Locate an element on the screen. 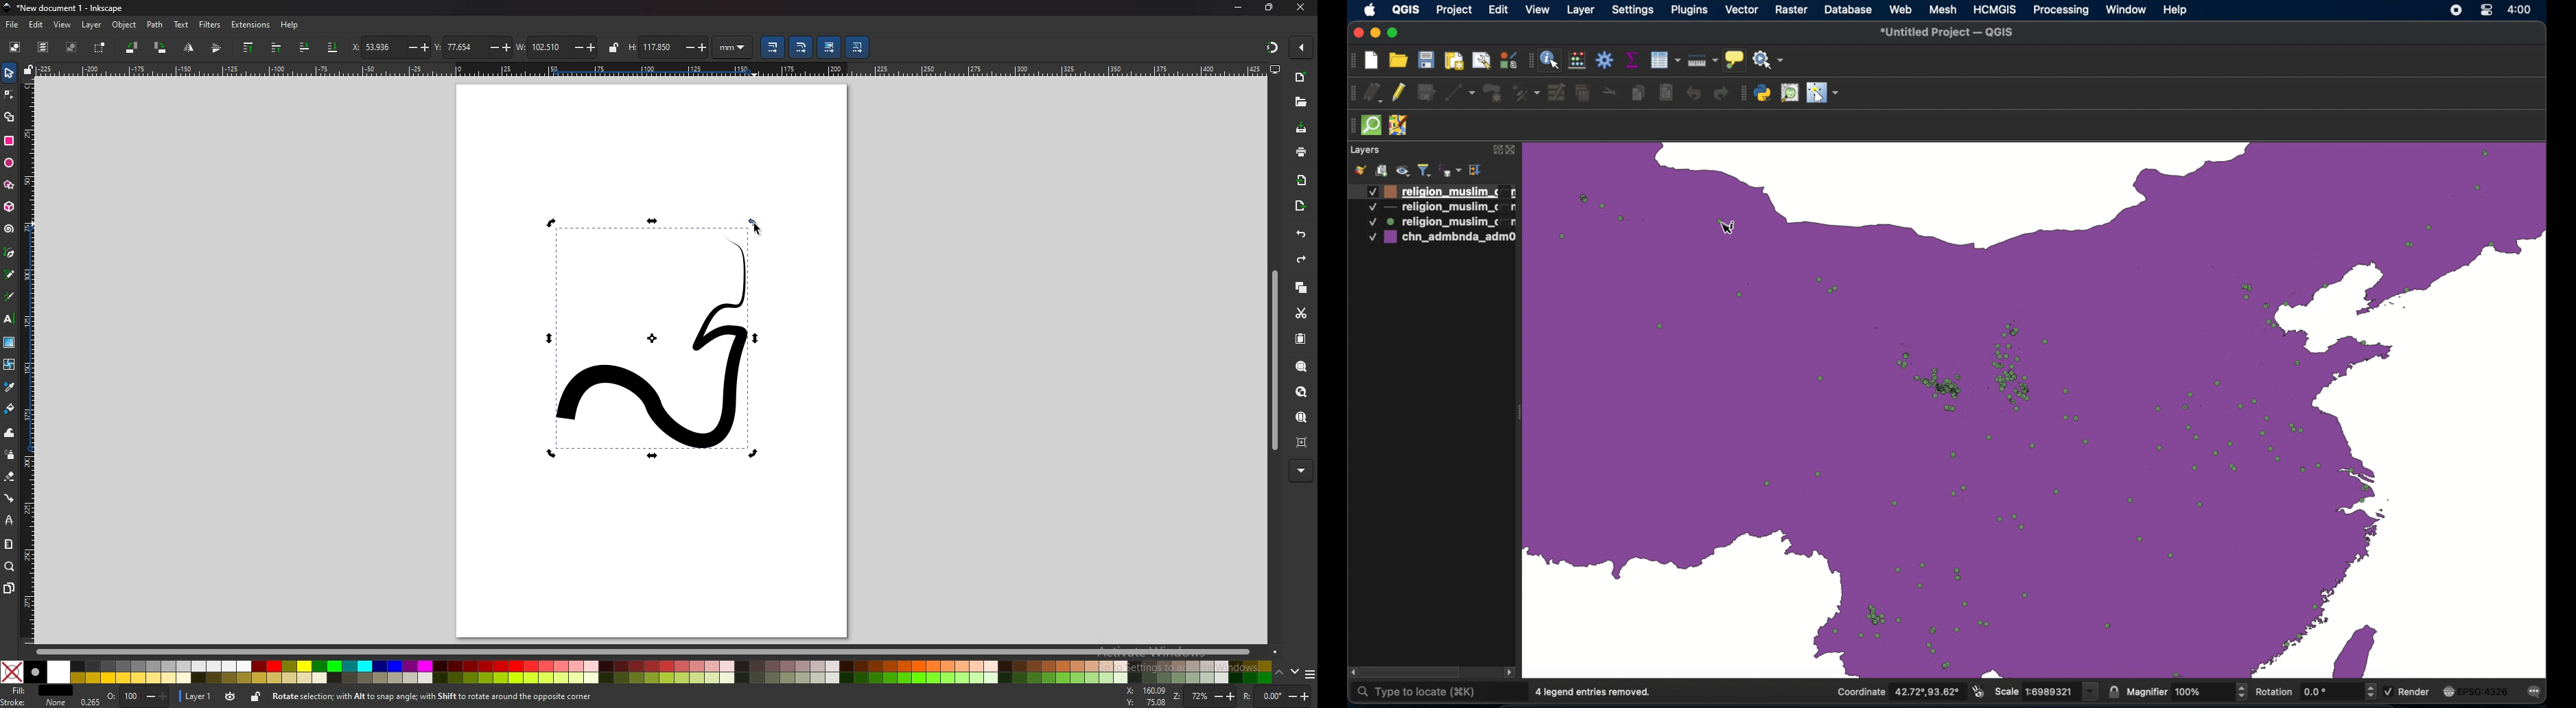 Image resolution: width=2576 pixels, height=728 pixels. time is located at coordinates (2521, 10).